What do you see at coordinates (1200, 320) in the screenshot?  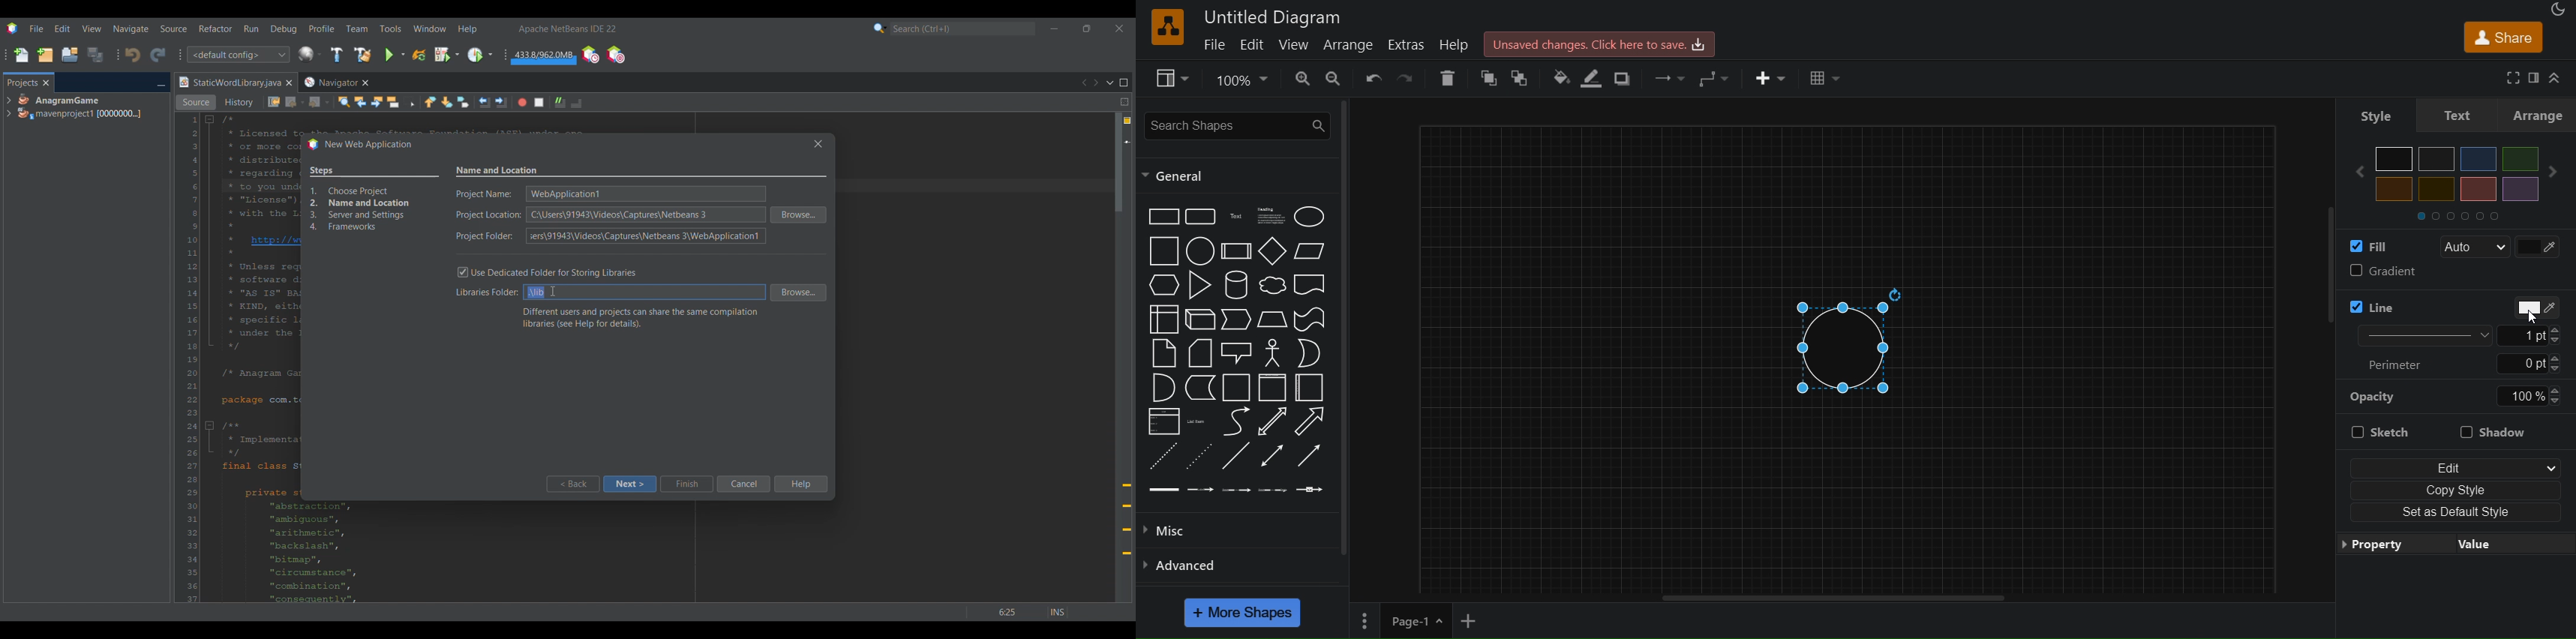 I see `cube` at bounding box center [1200, 320].